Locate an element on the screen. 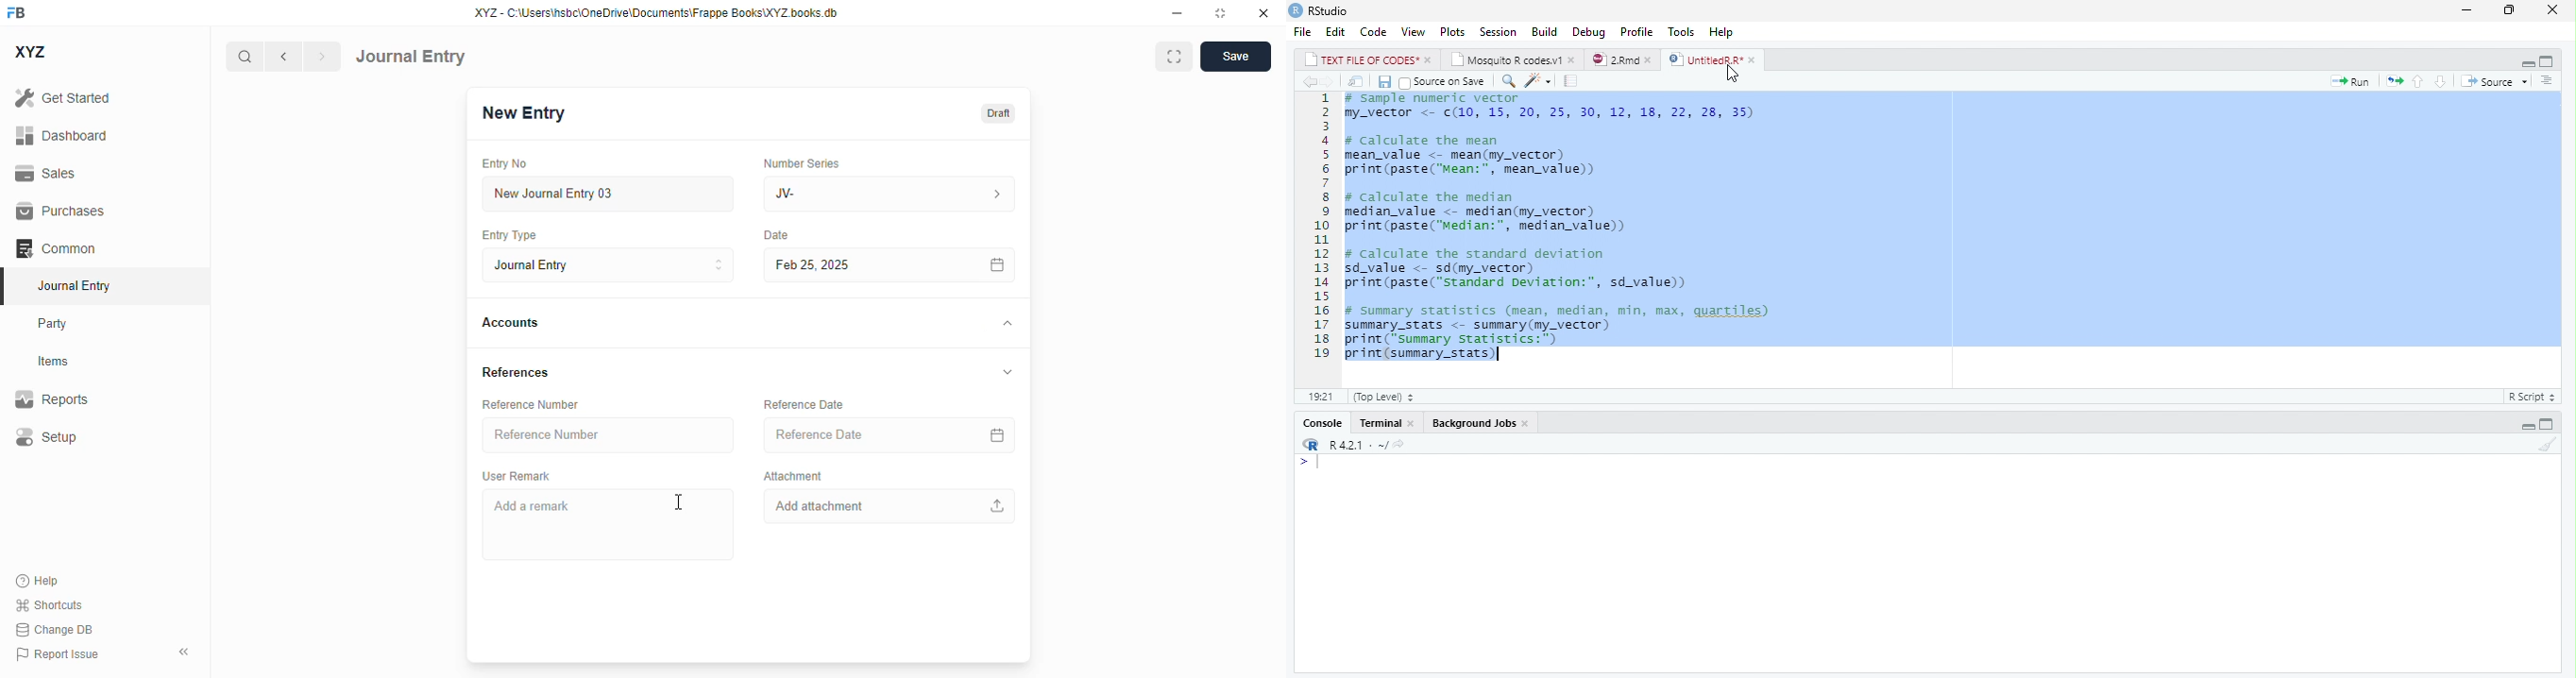 The image size is (2576, 700). save is located at coordinates (1386, 82).